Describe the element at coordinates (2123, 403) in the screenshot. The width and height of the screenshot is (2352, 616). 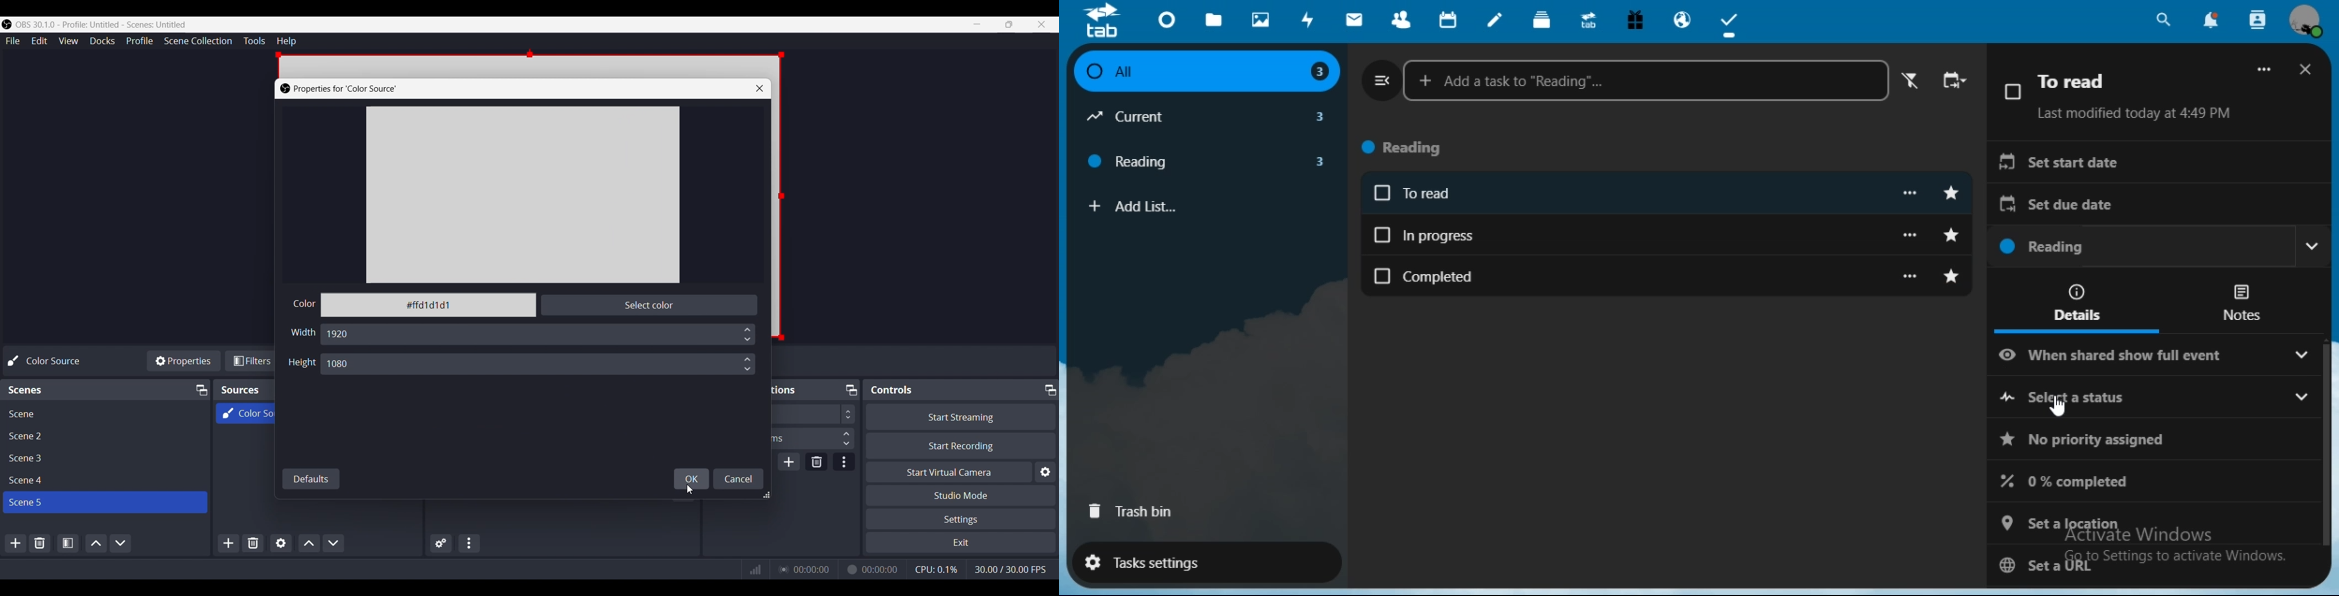
I see `select a status` at that location.